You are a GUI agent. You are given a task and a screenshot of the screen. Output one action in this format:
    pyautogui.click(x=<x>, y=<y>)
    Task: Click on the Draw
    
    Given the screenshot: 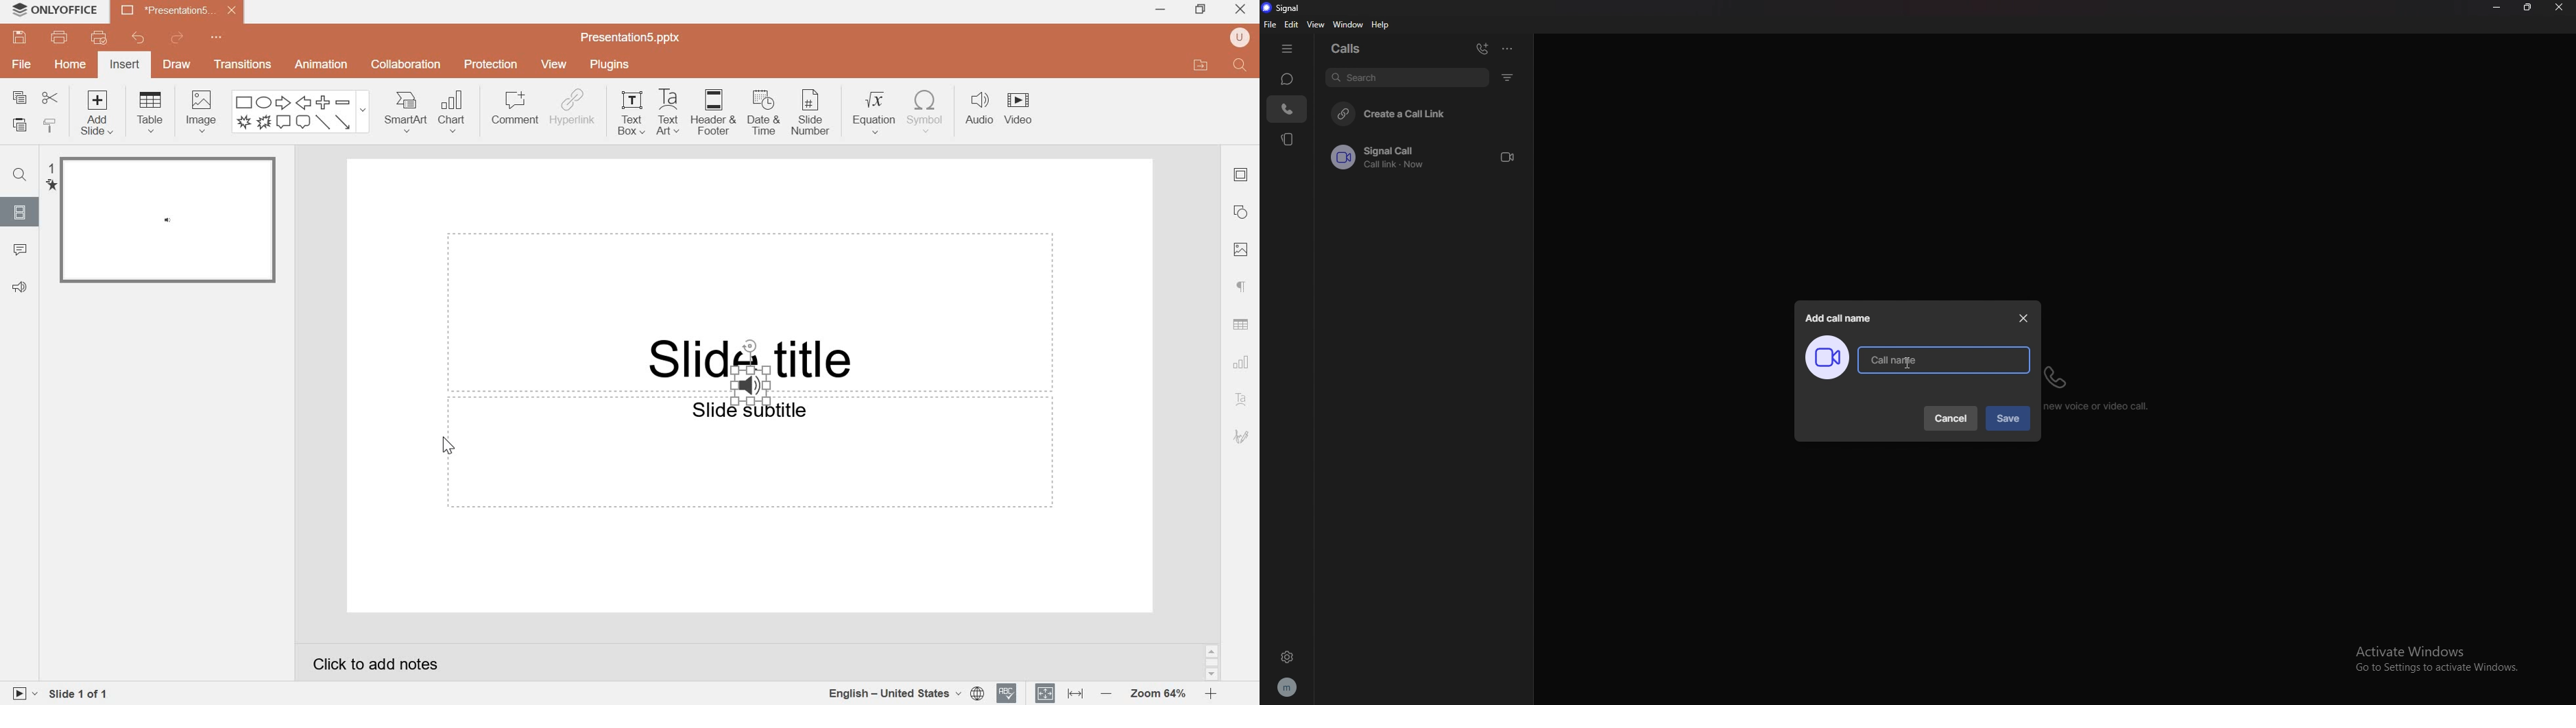 What is the action you would take?
    pyautogui.click(x=177, y=66)
    